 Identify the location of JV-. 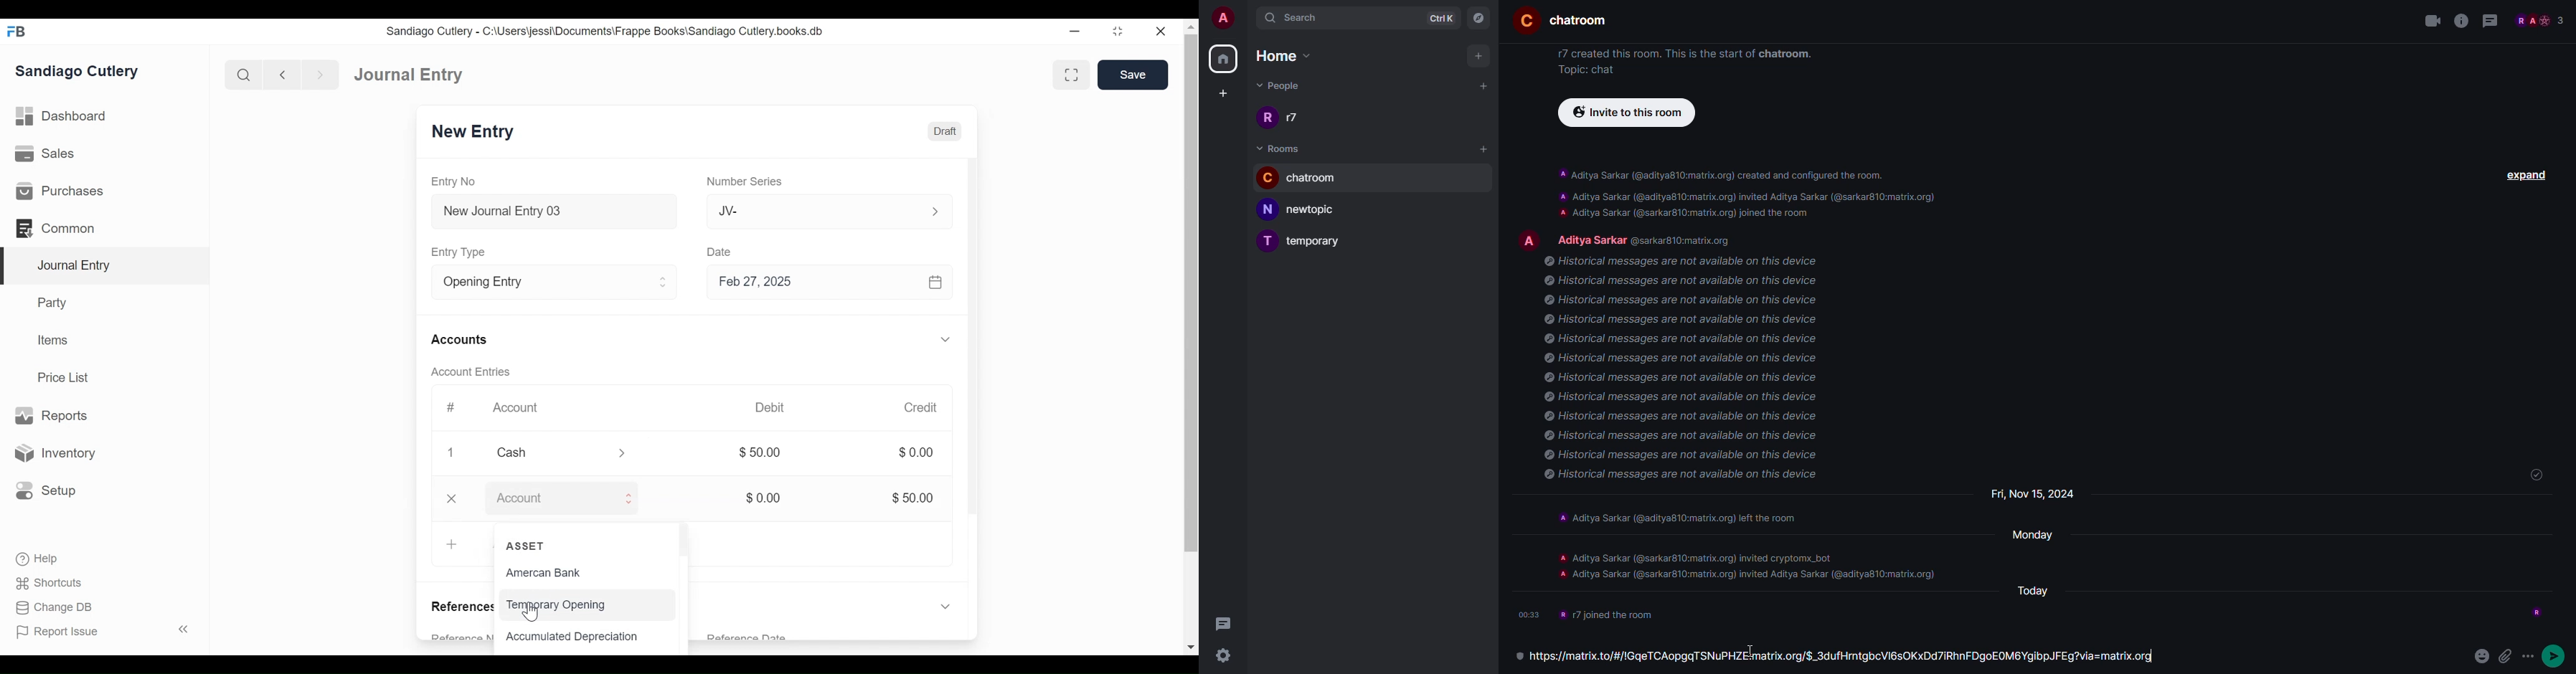
(815, 210).